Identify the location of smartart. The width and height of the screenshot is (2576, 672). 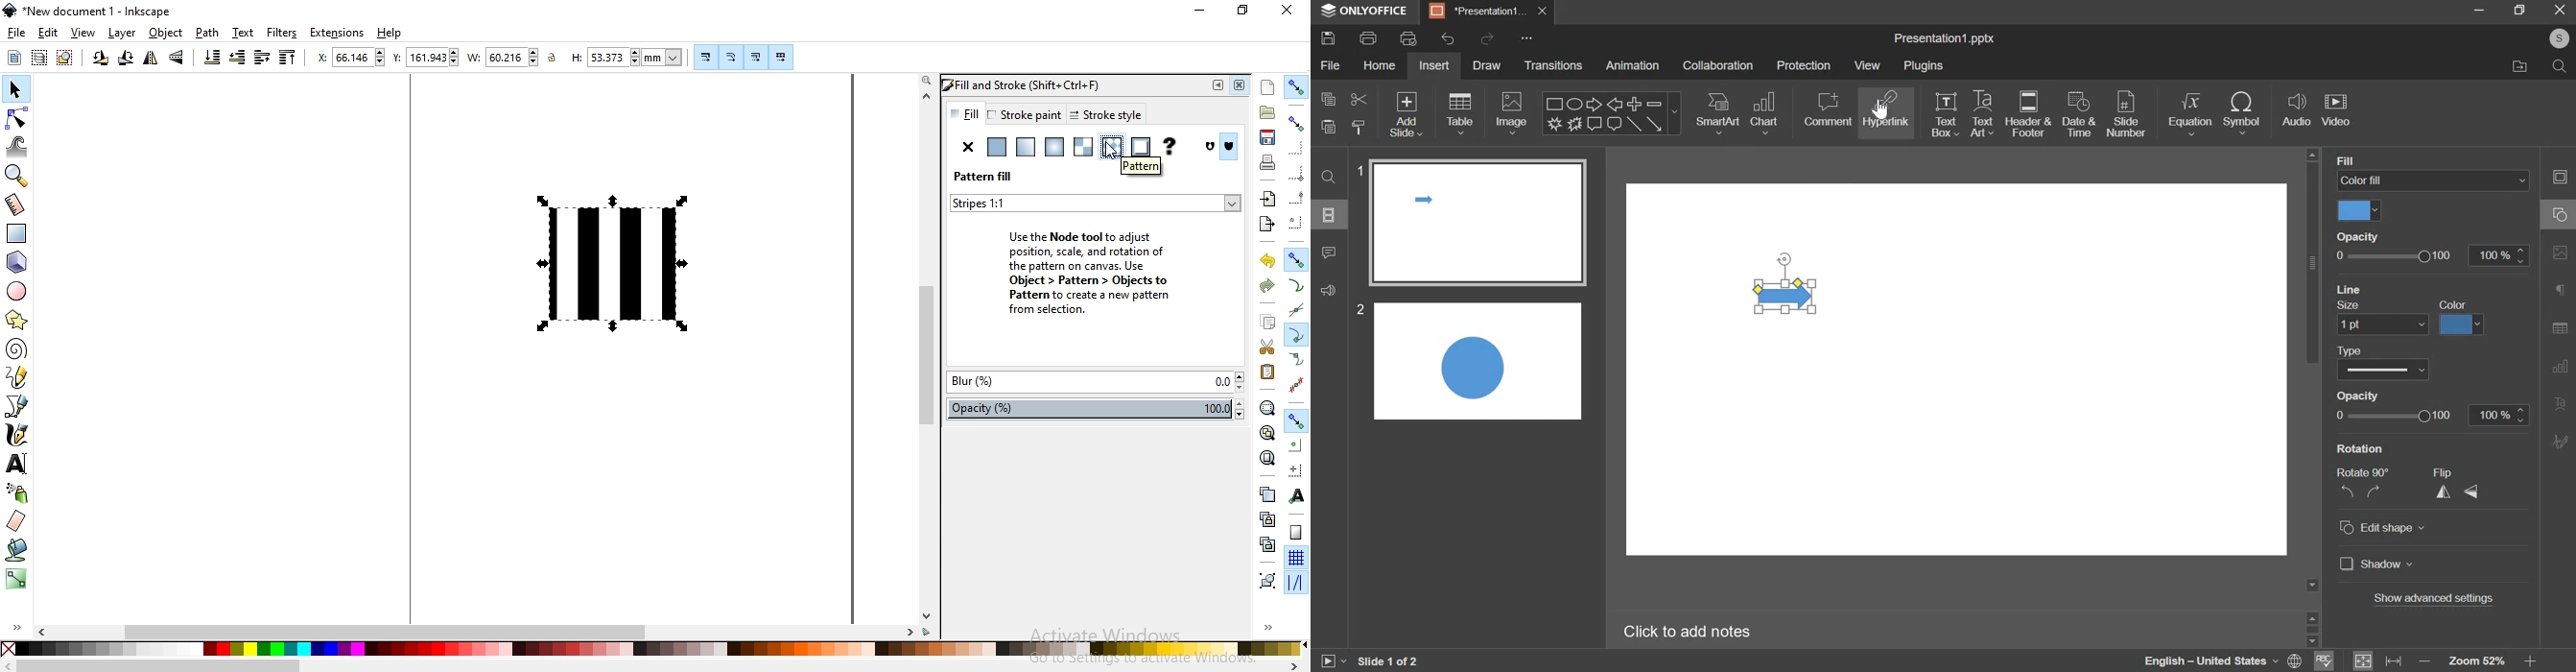
(1719, 114).